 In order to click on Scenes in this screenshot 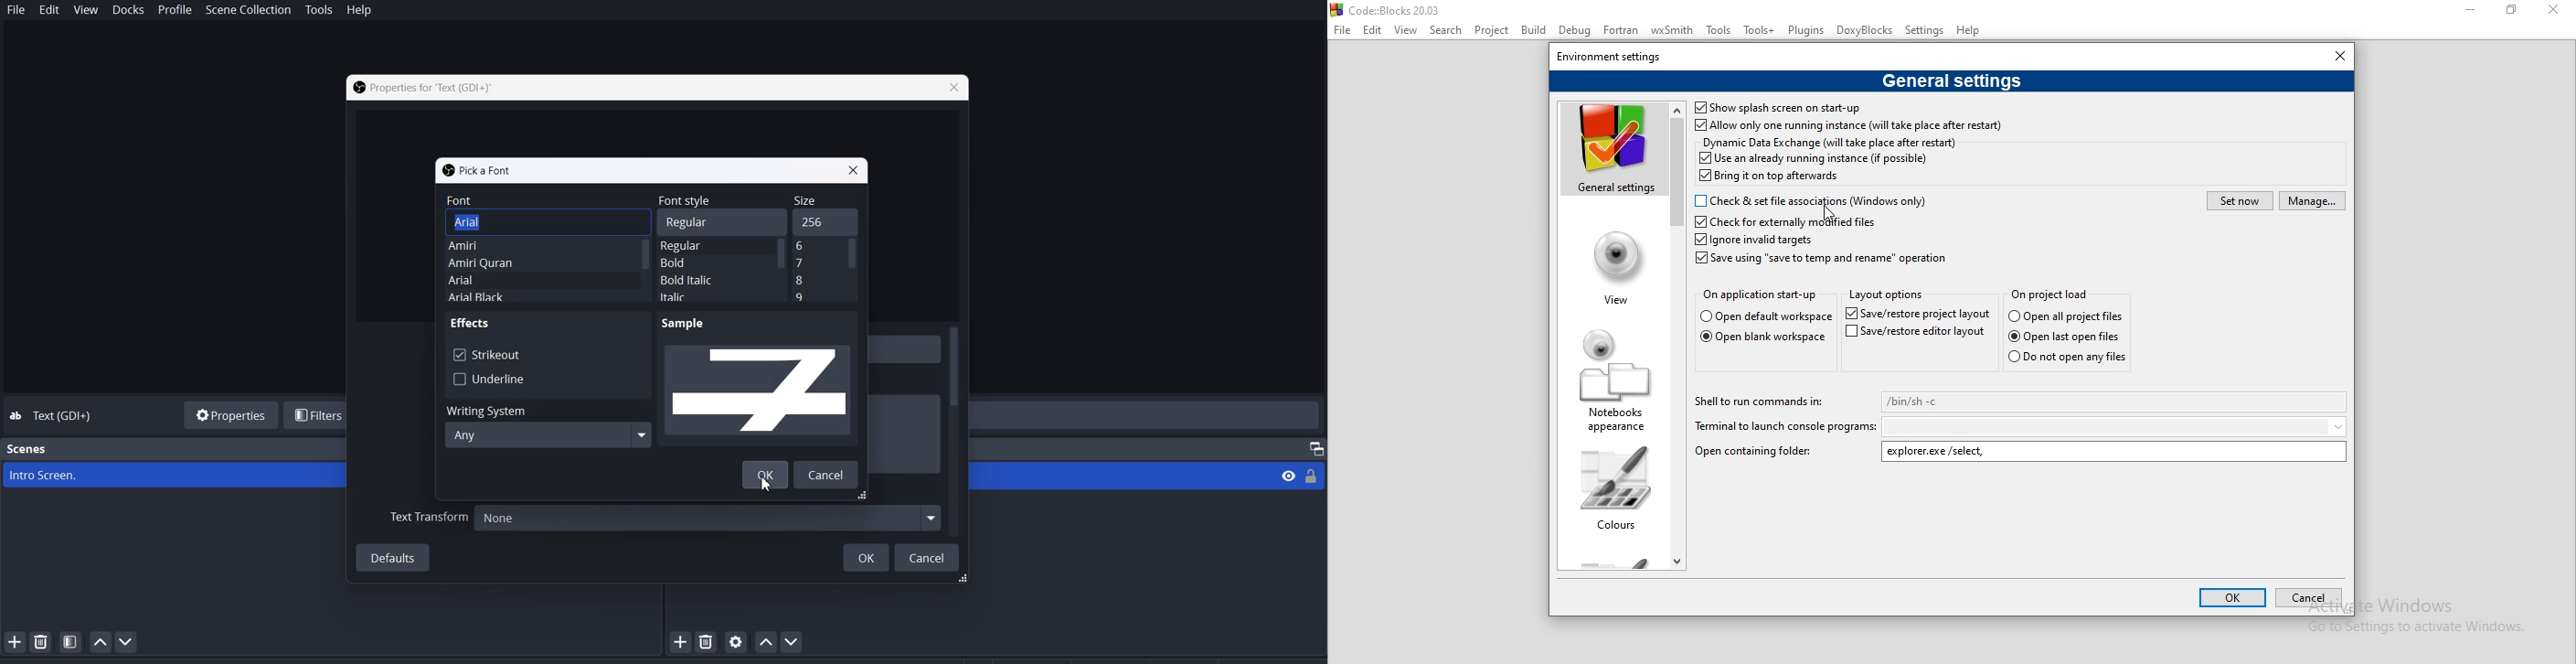, I will do `click(174, 475)`.